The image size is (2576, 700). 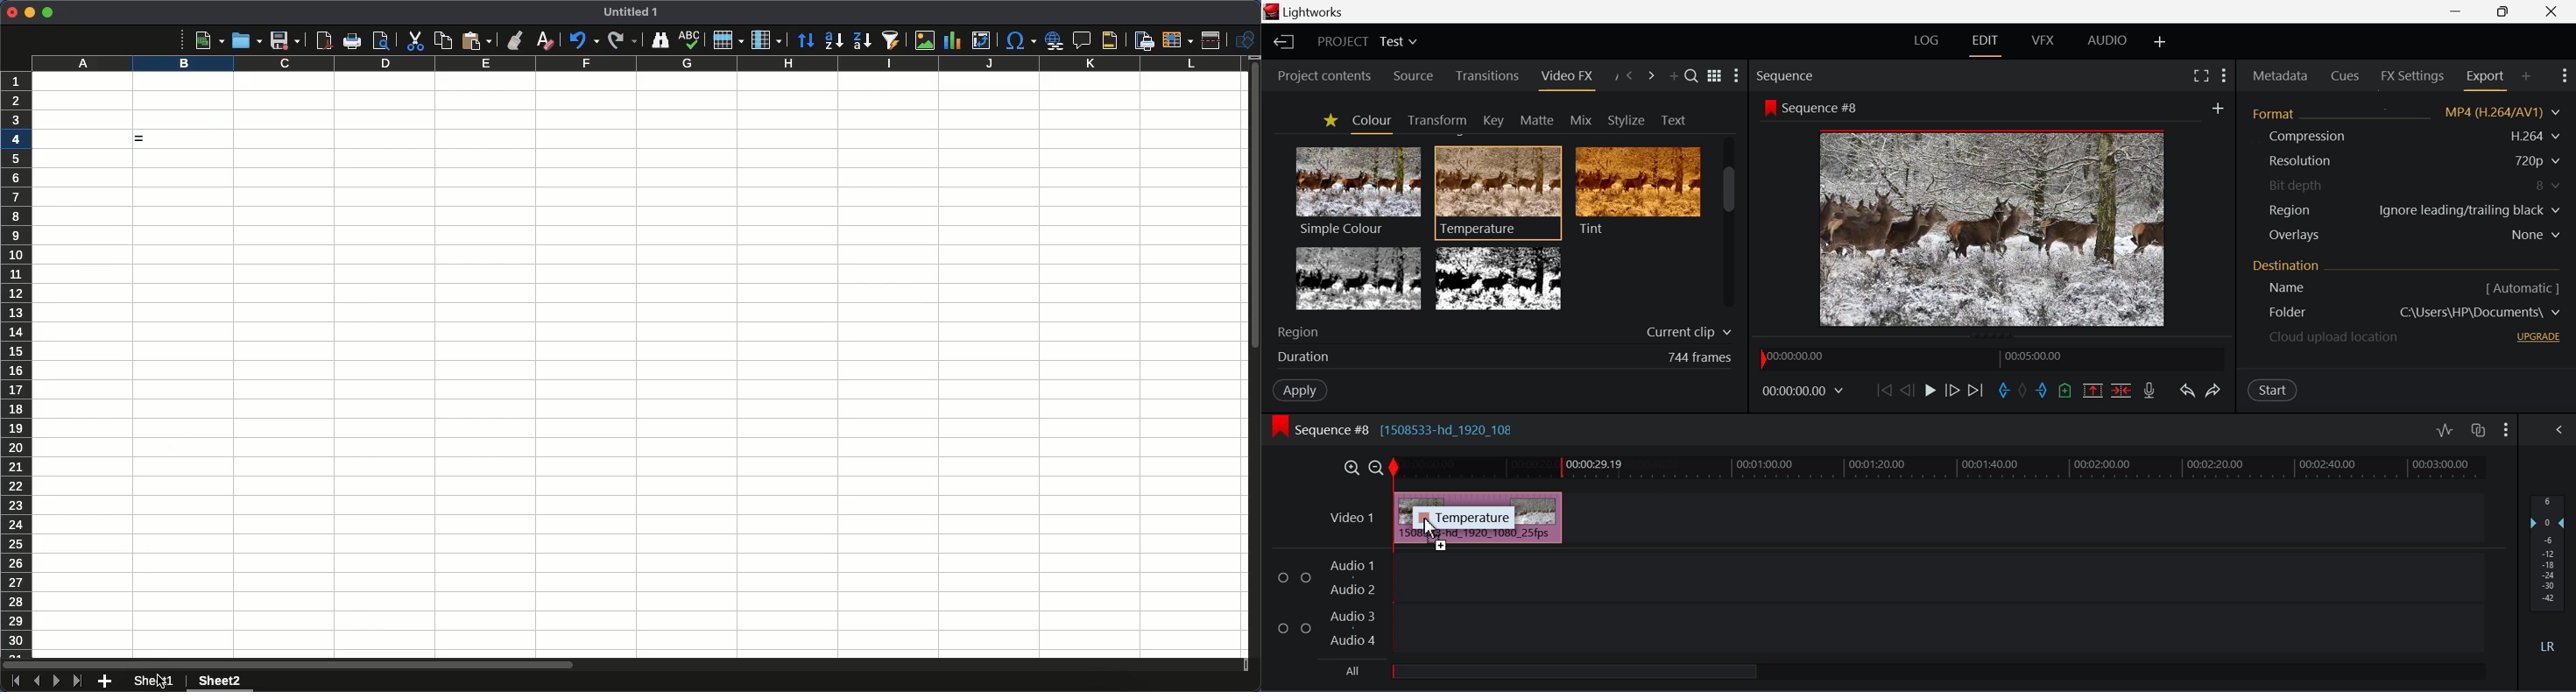 What do you see at coordinates (2565, 78) in the screenshot?
I see `Show Settings` at bounding box center [2565, 78].